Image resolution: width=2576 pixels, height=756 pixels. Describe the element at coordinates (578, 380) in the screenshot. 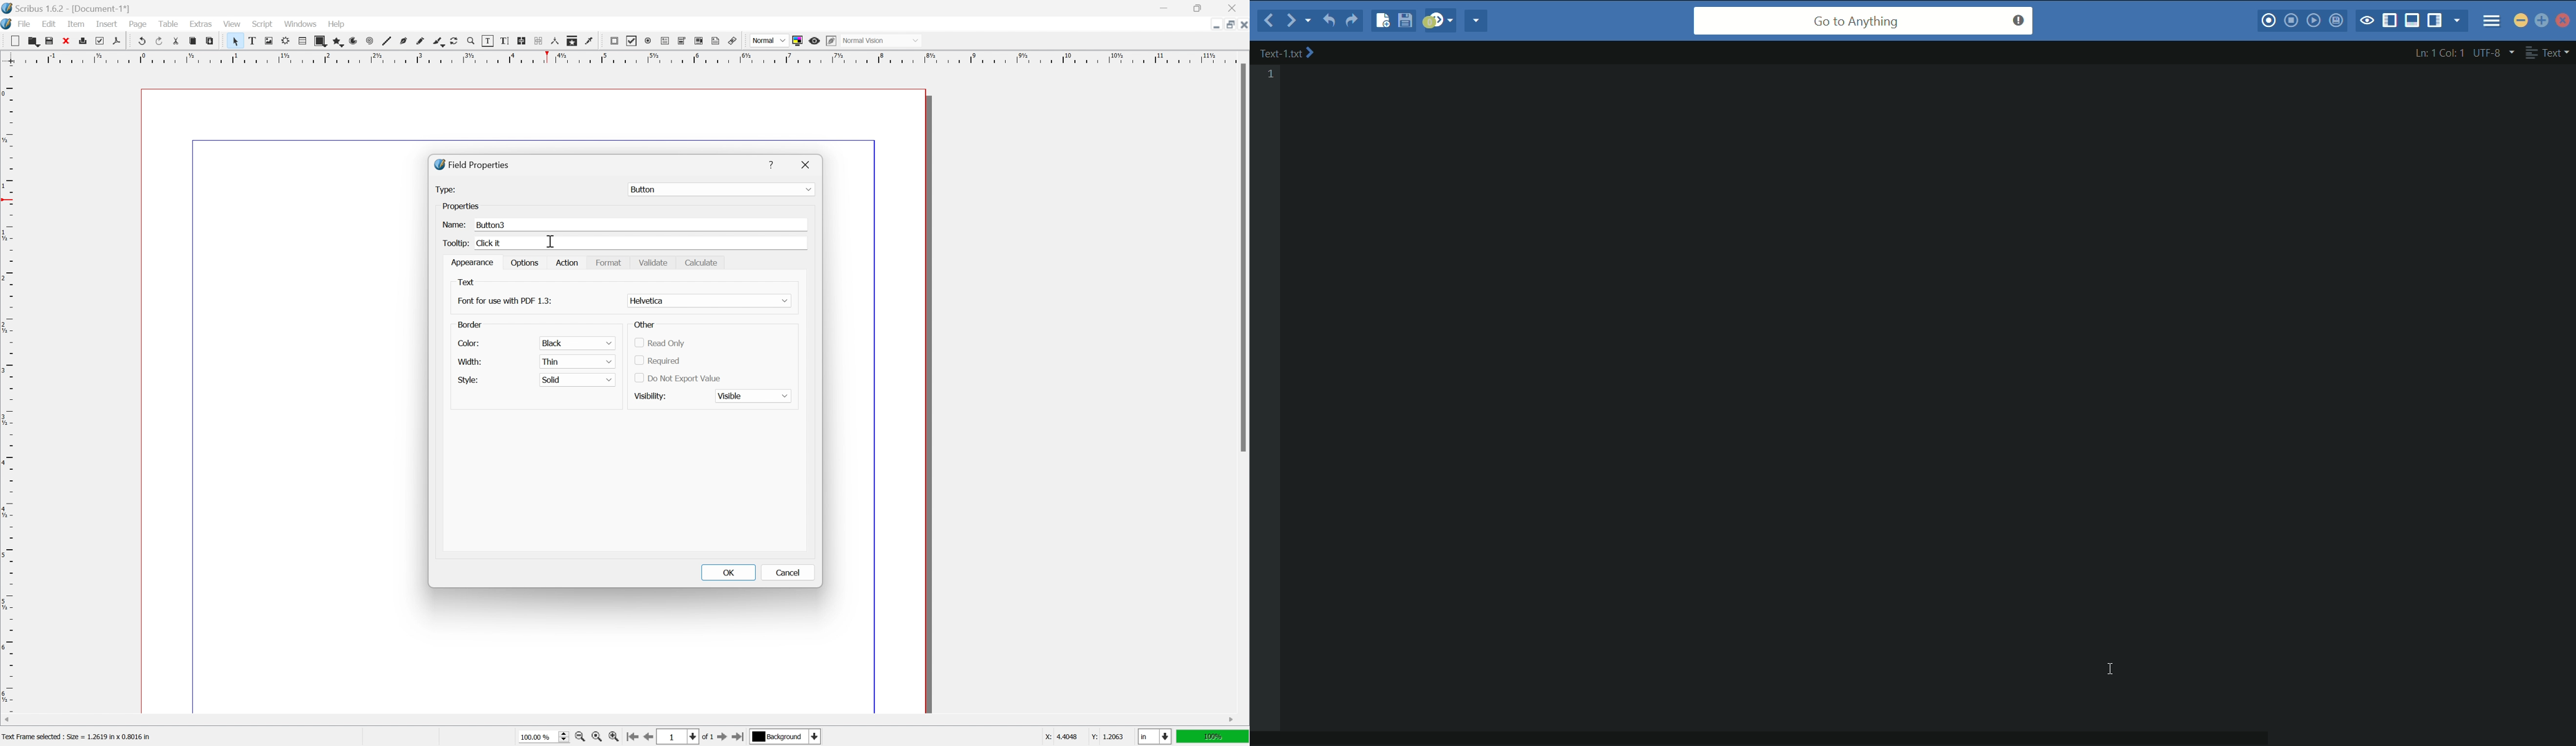

I see `solid` at that location.